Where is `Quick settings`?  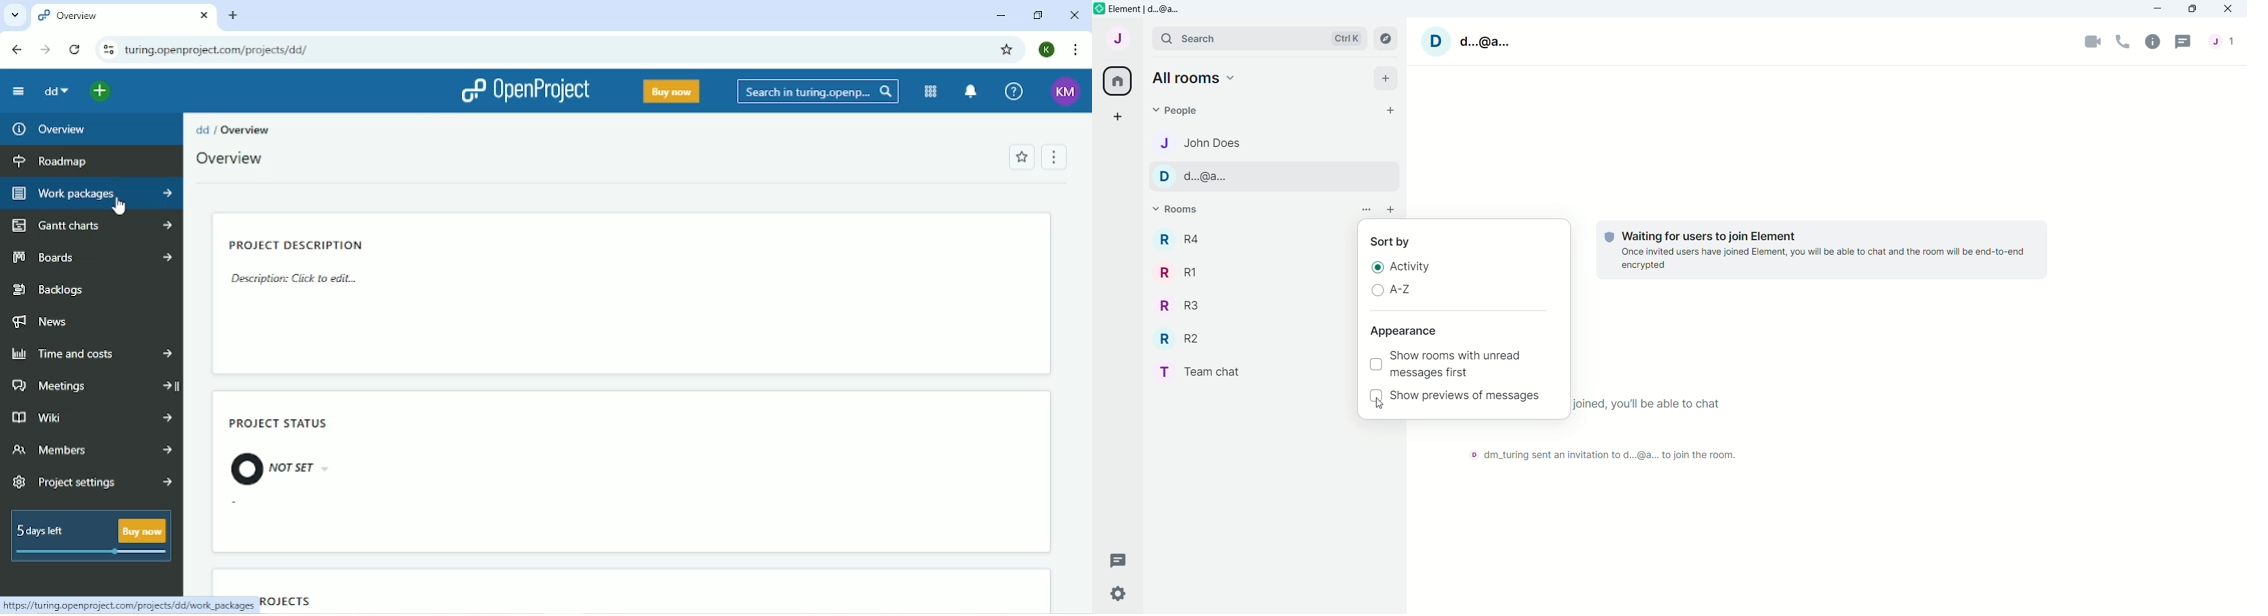
Quick settings is located at coordinates (1111, 594).